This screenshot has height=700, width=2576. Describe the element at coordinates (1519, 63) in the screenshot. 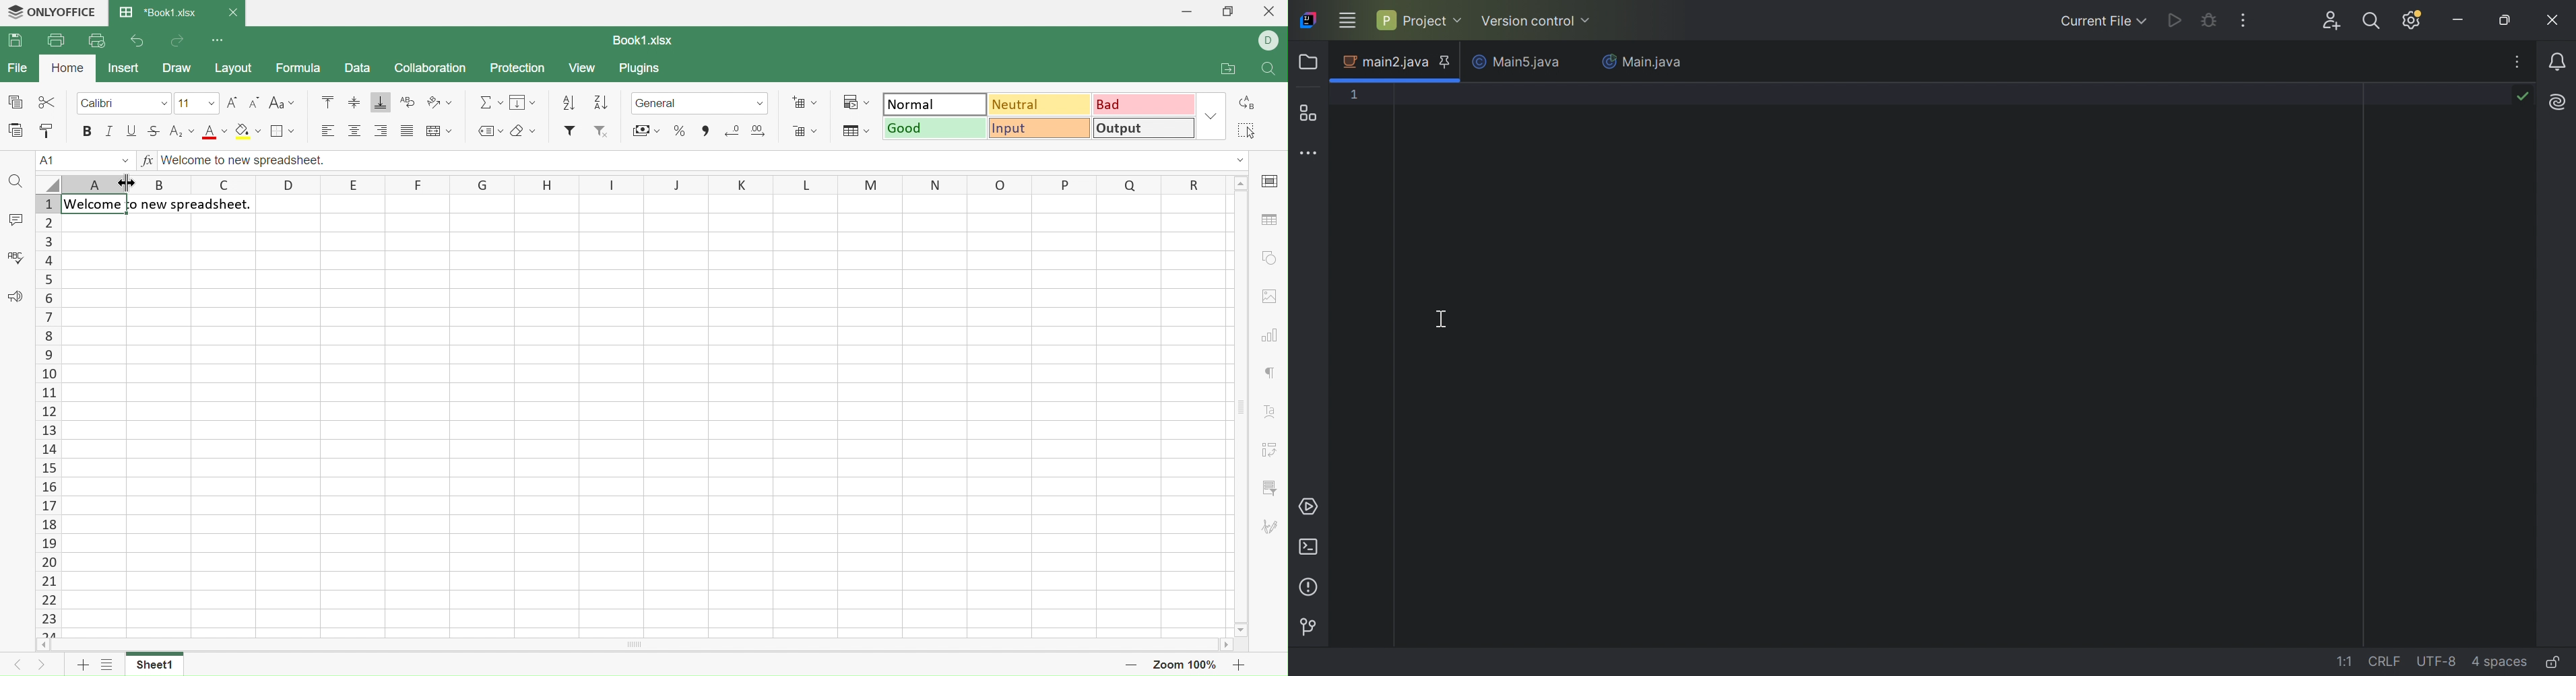

I see `Main5.java` at that location.